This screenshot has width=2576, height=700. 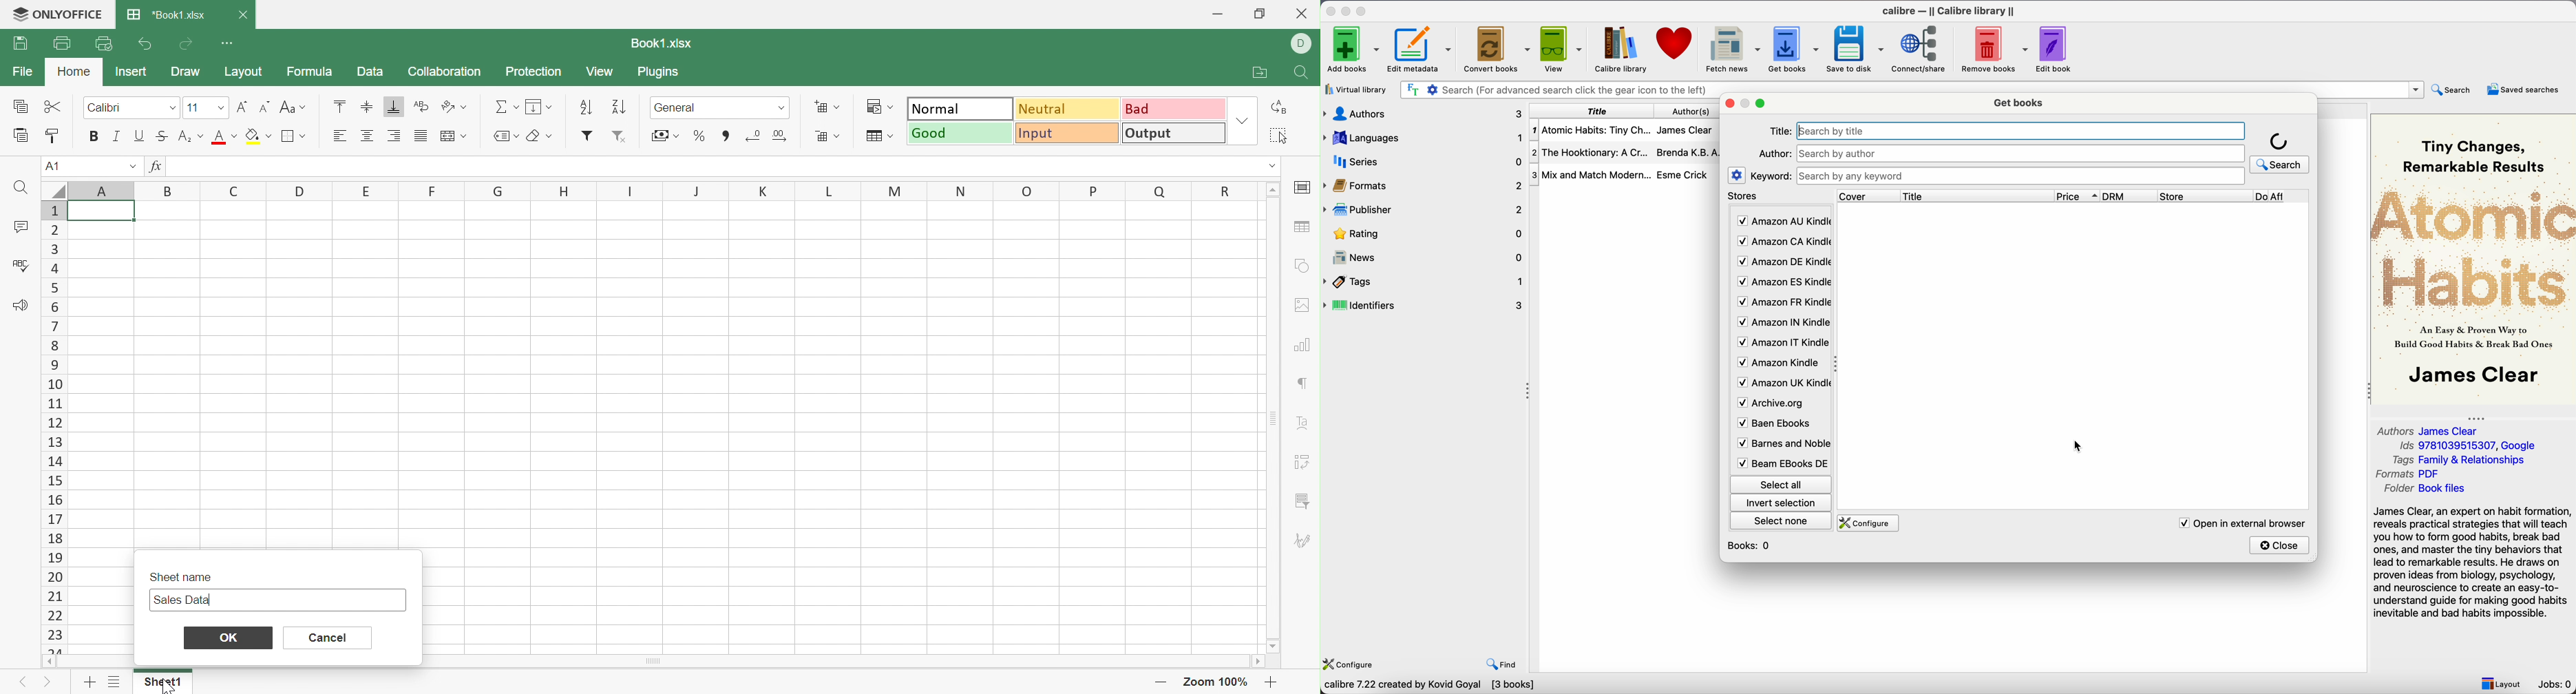 What do you see at coordinates (754, 136) in the screenshot?
I see `Decrease decimal` at bounding box center [754, 136].